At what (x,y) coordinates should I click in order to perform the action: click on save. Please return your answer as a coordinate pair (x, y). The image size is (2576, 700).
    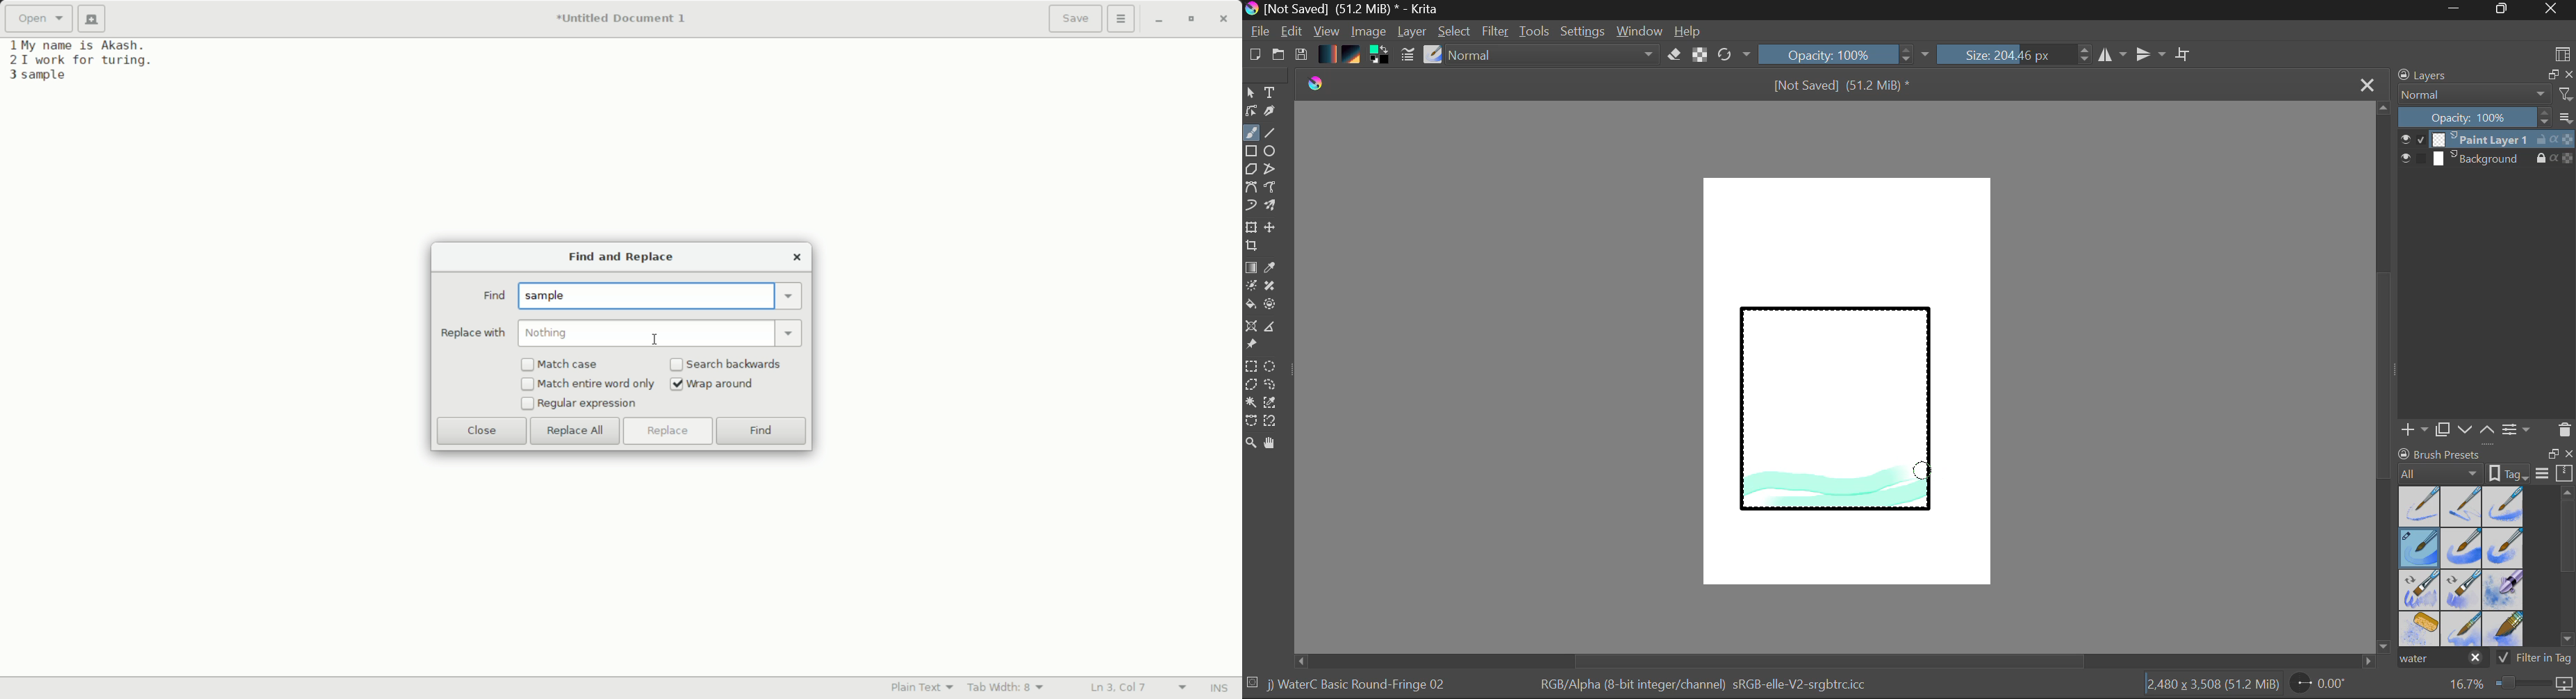
    Looking at the image, I should click on (1076, 20).